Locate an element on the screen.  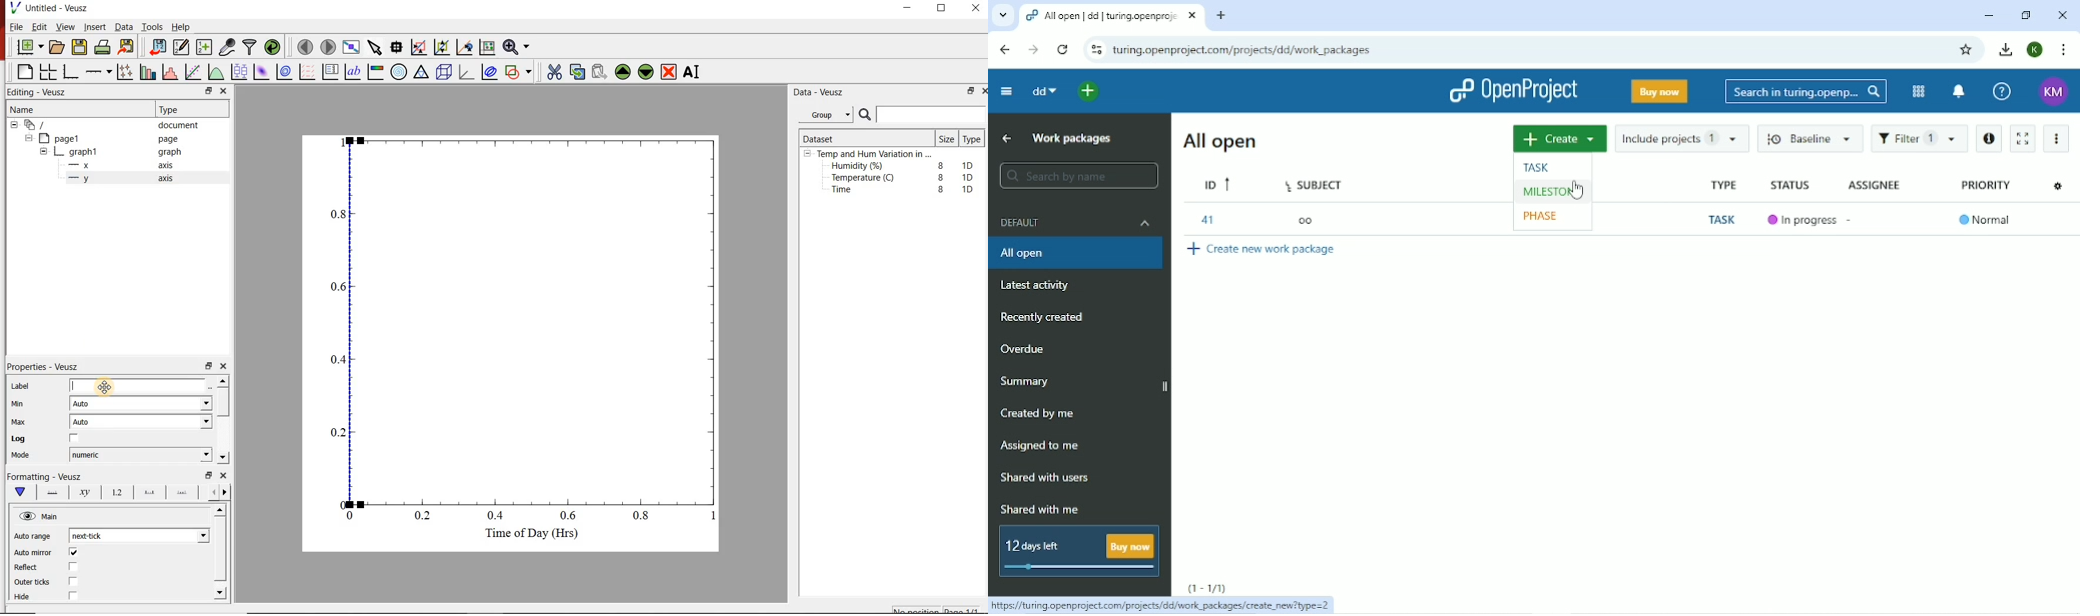
Plot points with lines and error bars is located at coordinates (125, 71).